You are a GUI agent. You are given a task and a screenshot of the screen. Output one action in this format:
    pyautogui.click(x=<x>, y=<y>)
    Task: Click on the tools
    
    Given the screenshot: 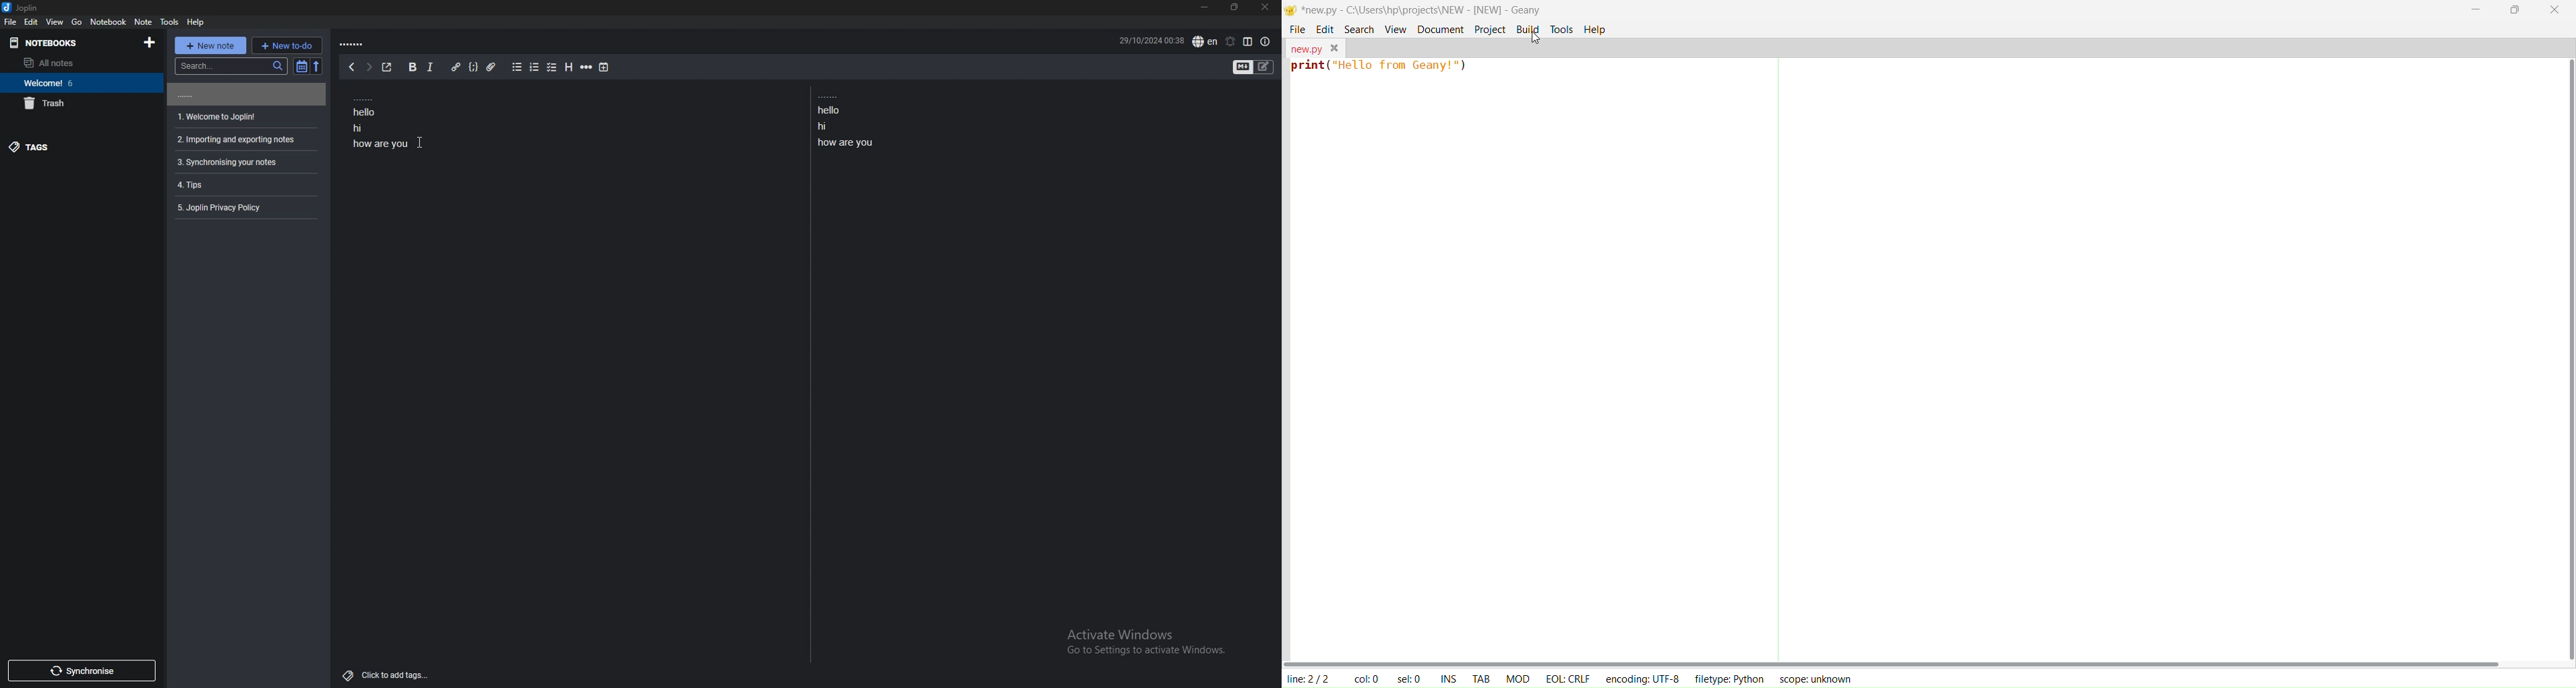 What is the action you would take?
    pyautogui.click(x=170, y=22)
    